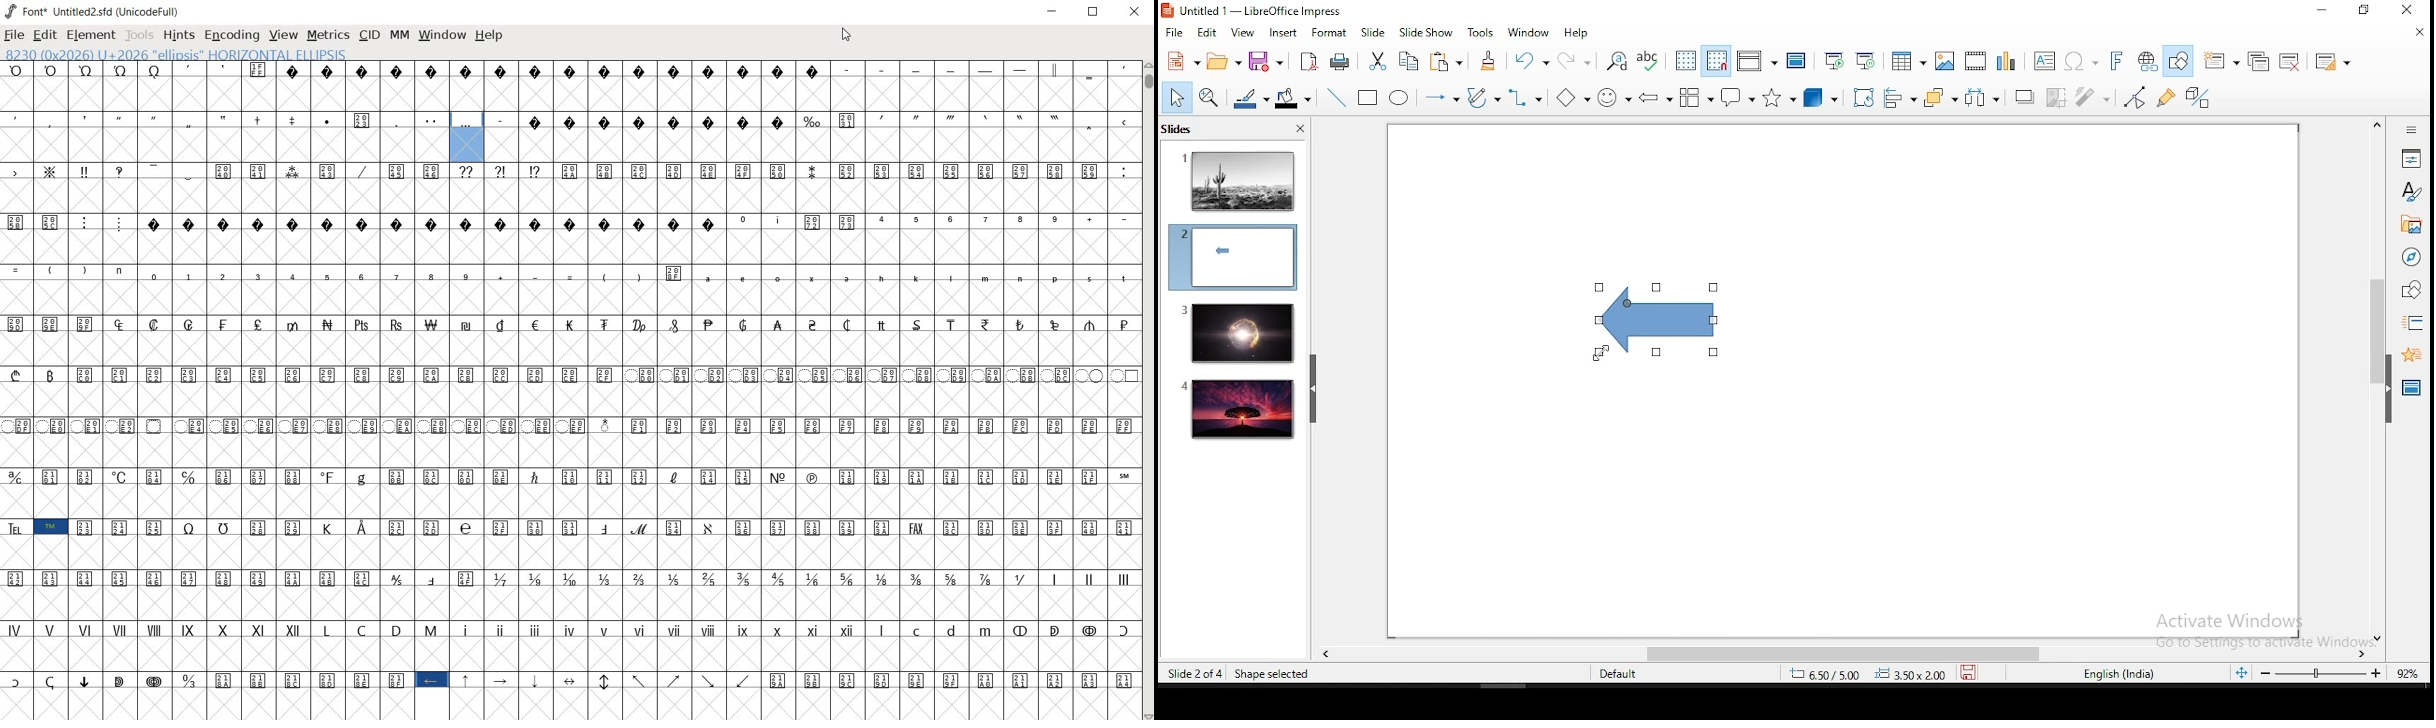 This screenshot has width=2436, height=728. I want to click on animation, so click(2409, 353).